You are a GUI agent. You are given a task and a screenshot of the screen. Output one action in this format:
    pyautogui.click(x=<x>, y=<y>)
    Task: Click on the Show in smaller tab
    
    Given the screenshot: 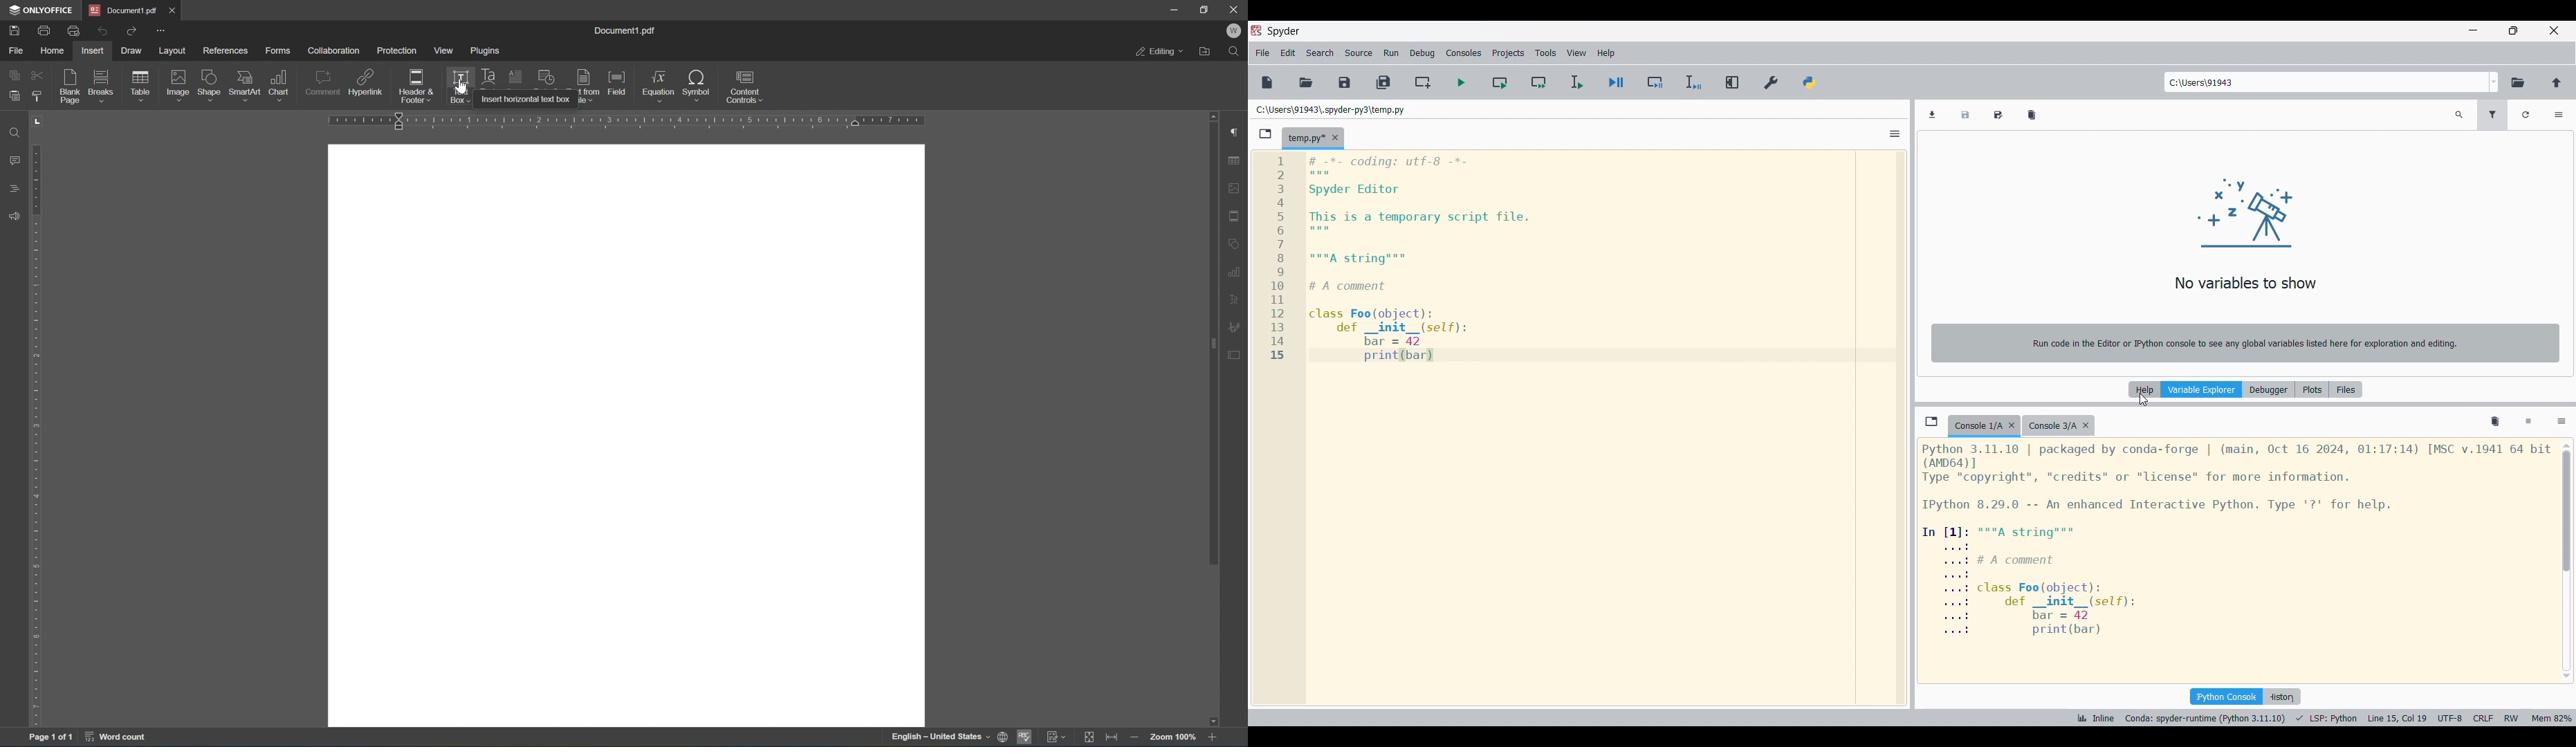 What is the action you would take?
    pyautogui.click(x=2513, y=30)
    